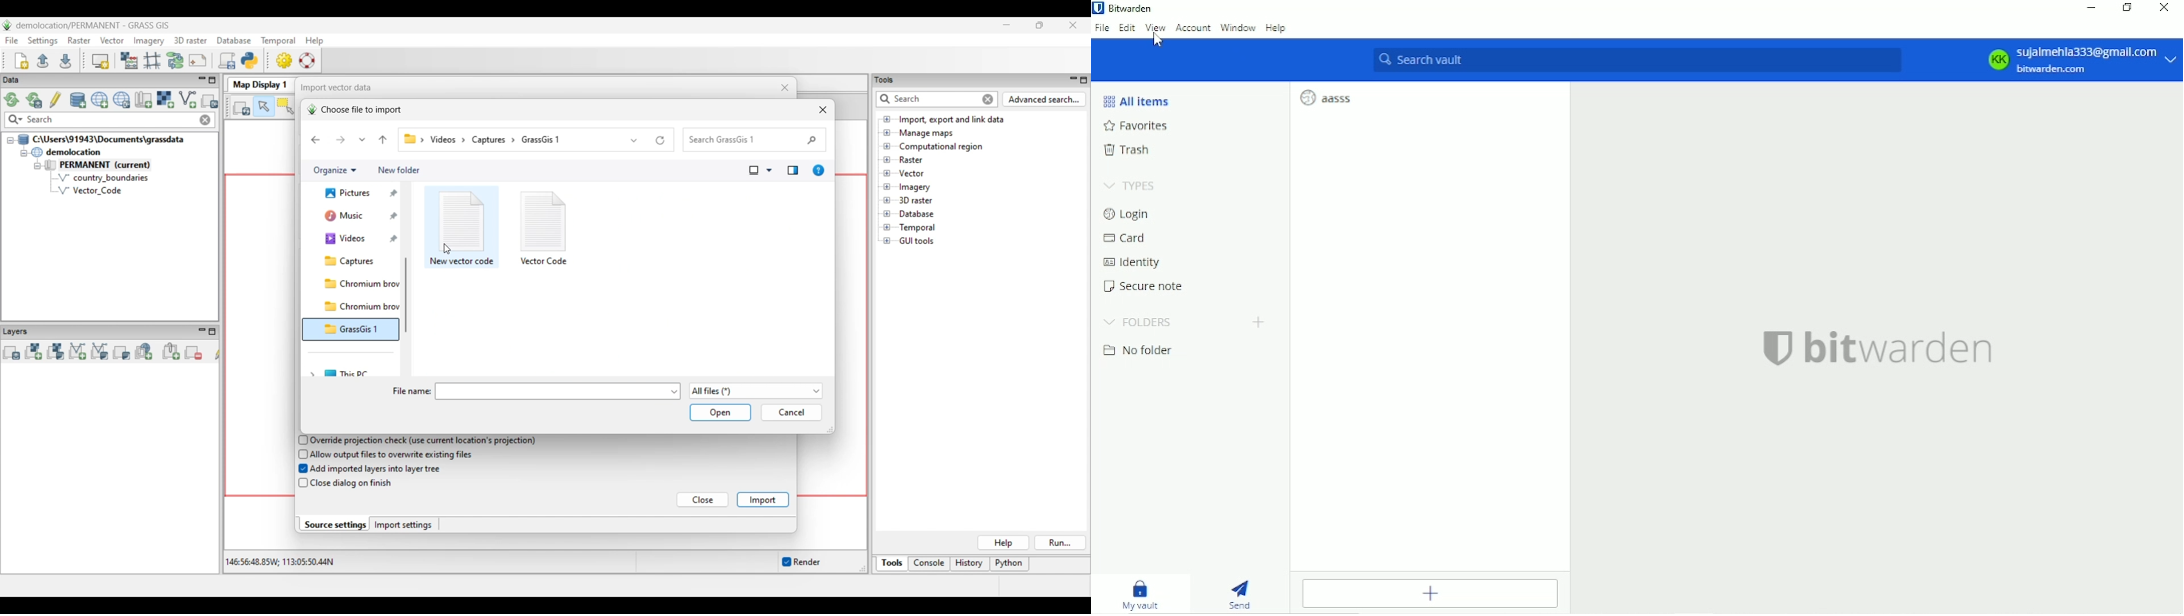  What do you see at coordinates (1154, 286) in the screenshot?
I see `Secure note` at bounding box center [1154, 286].